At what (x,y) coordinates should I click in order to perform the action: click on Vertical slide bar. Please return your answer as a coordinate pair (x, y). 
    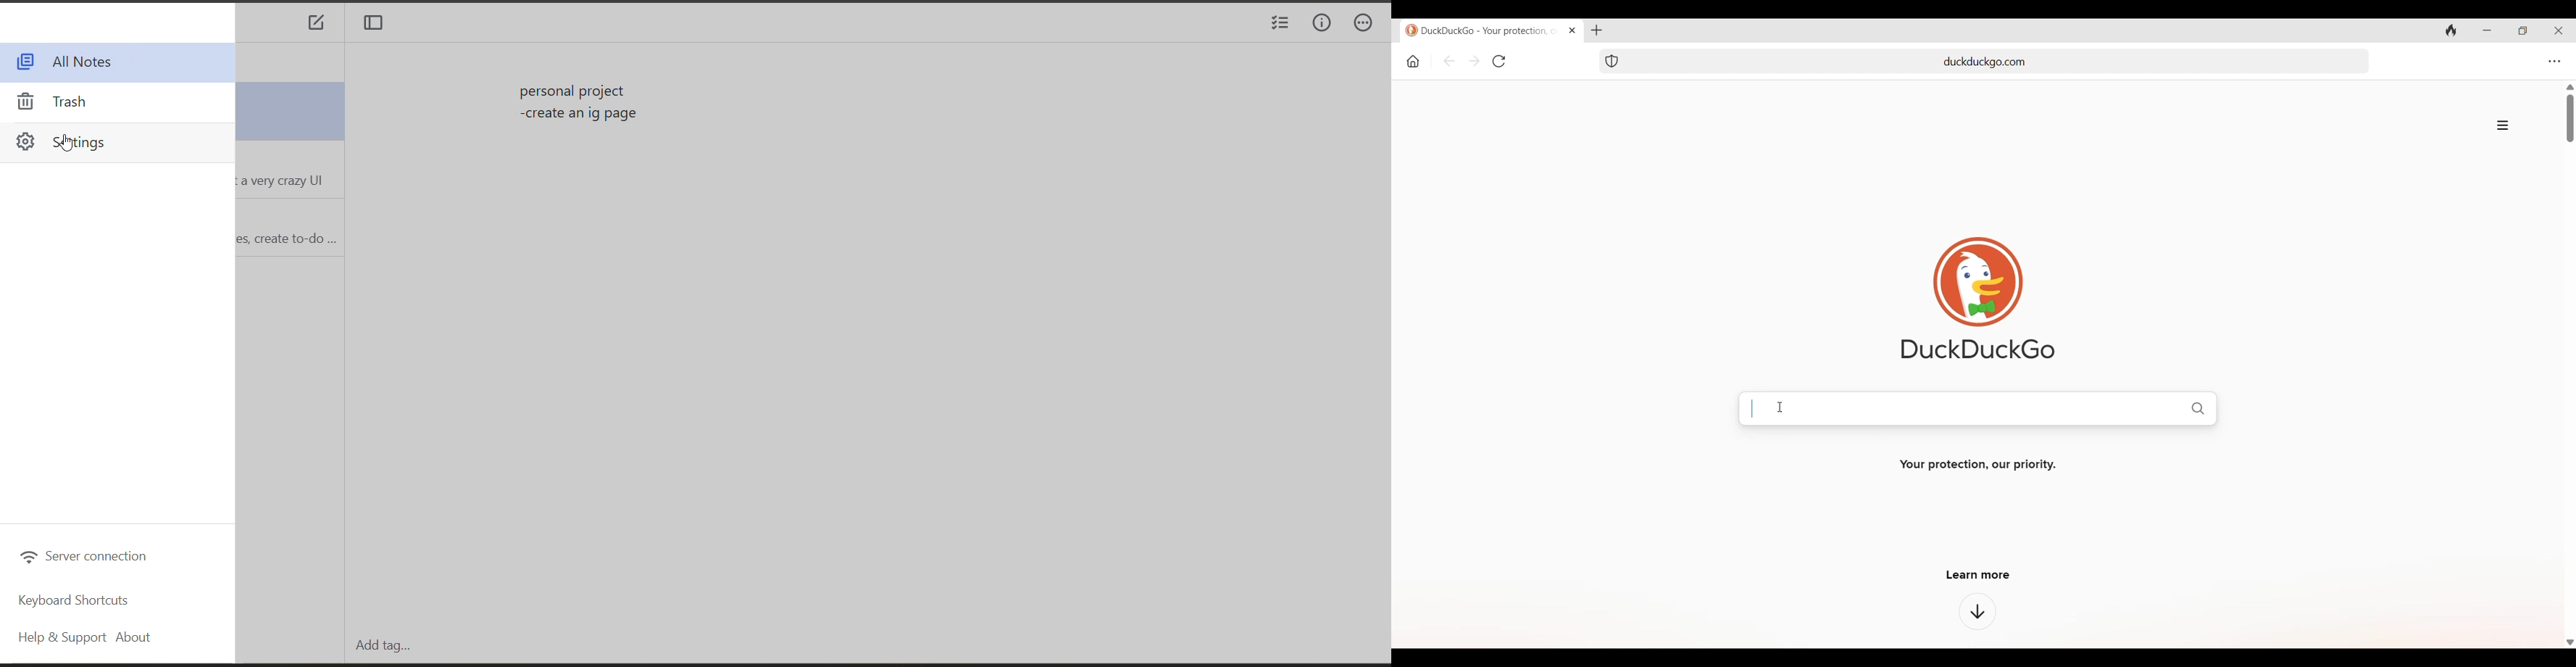
    Looking at the image, I should click on (2571, 118).